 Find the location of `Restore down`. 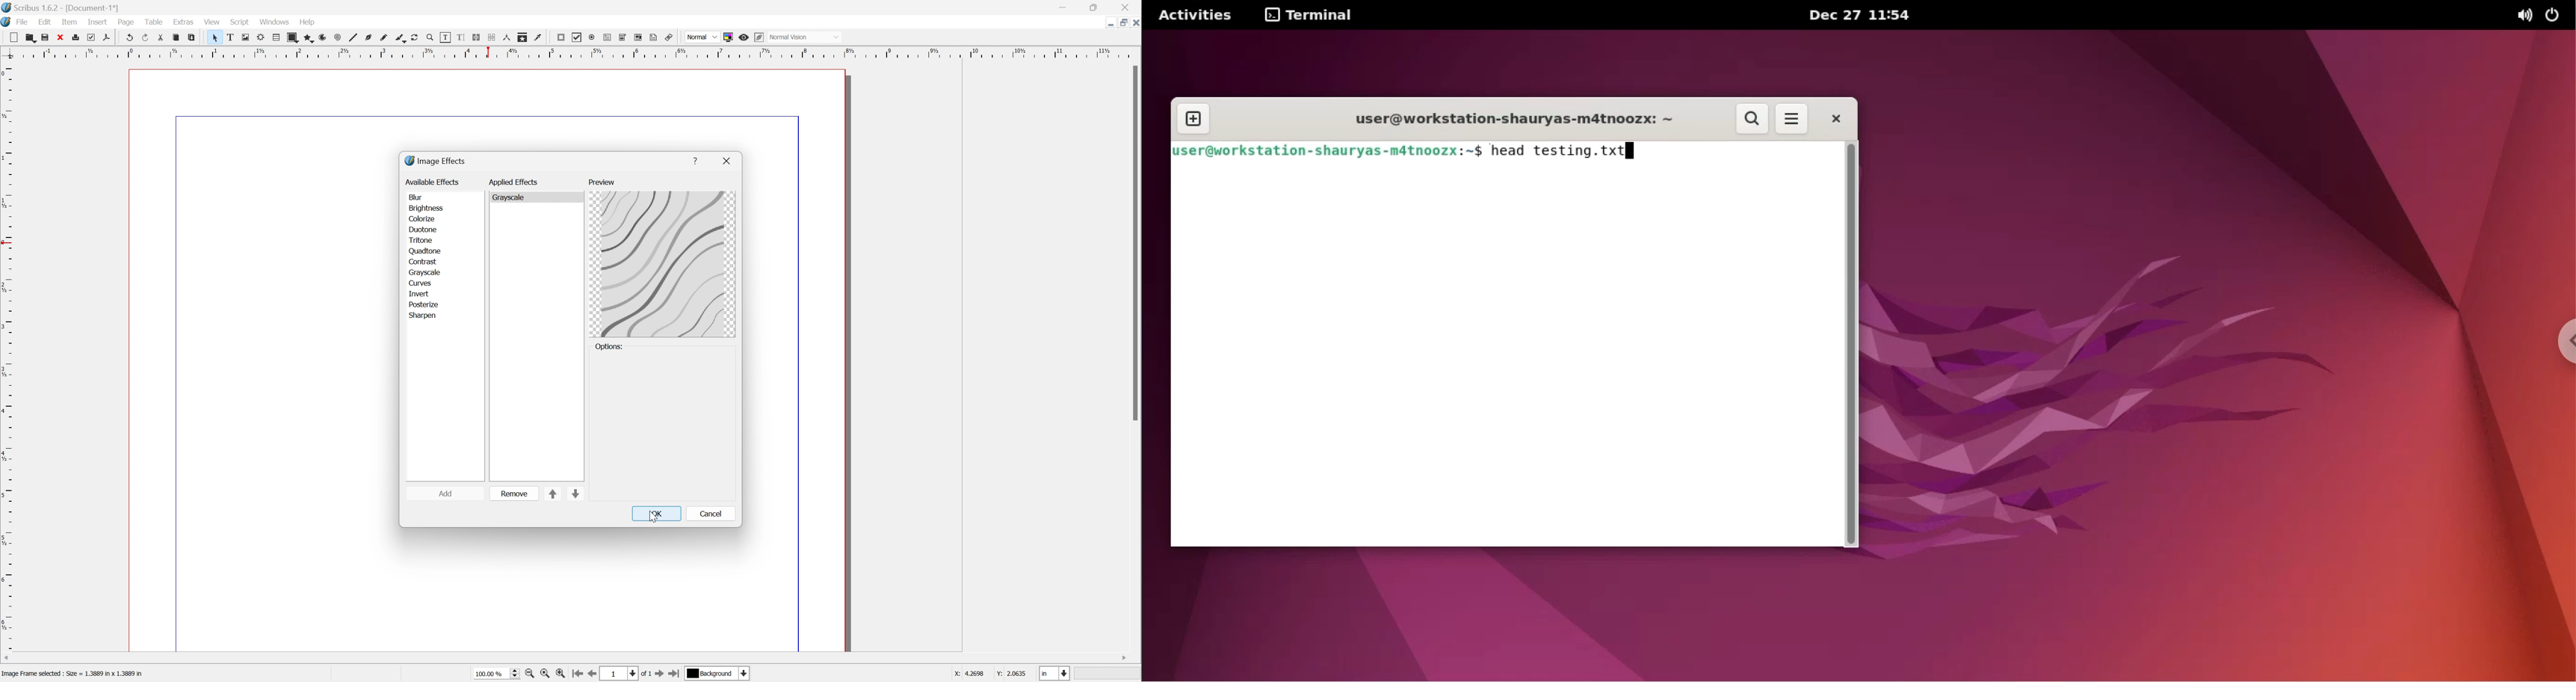

Restore down is located at coordinates (1120, 24).